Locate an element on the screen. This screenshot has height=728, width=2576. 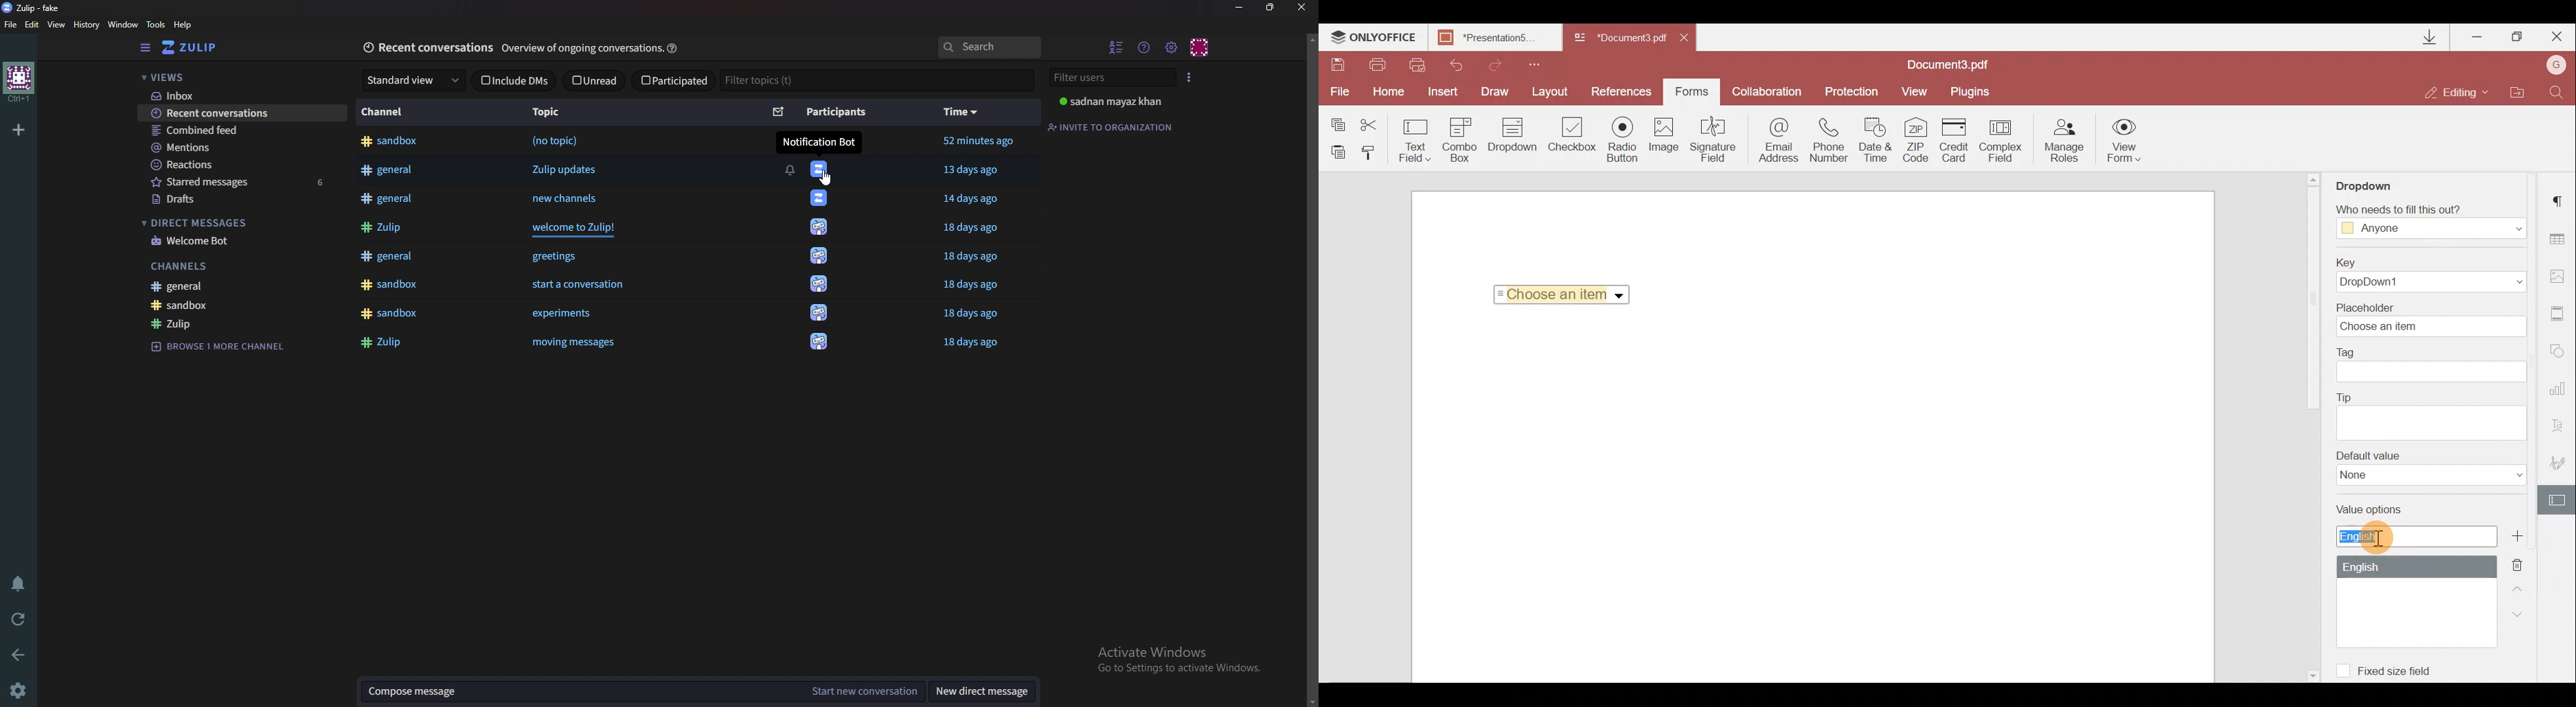
Default value is located at coordinates (2431, 468).